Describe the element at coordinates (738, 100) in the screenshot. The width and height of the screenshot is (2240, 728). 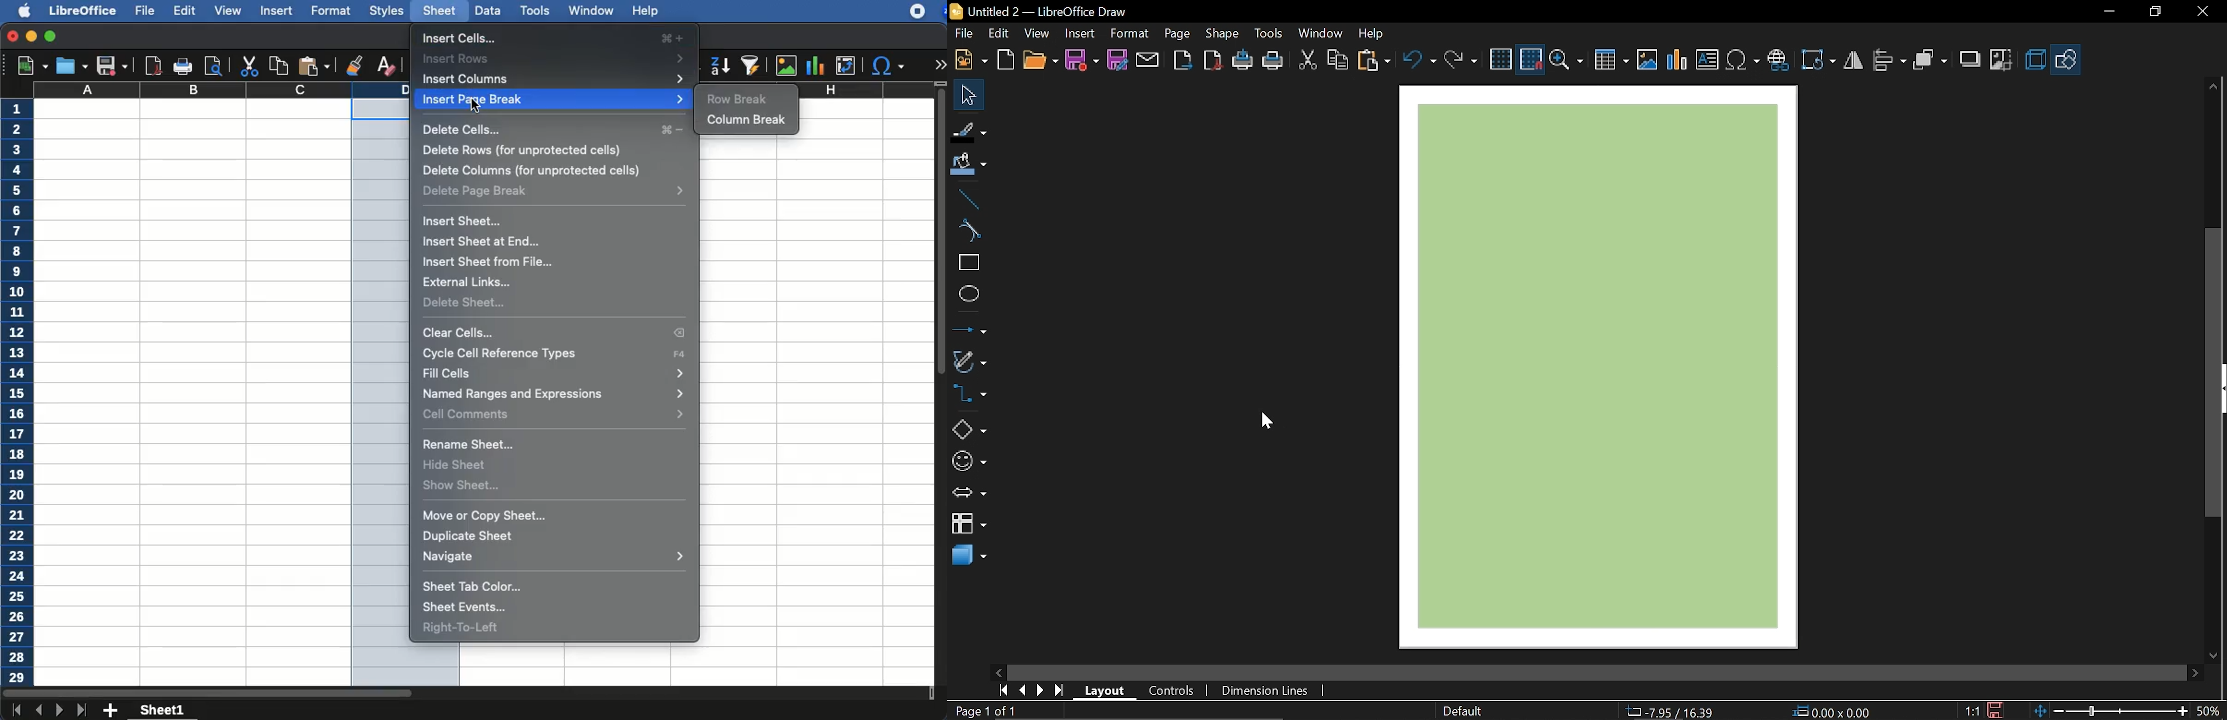
I see `row break` at that location.